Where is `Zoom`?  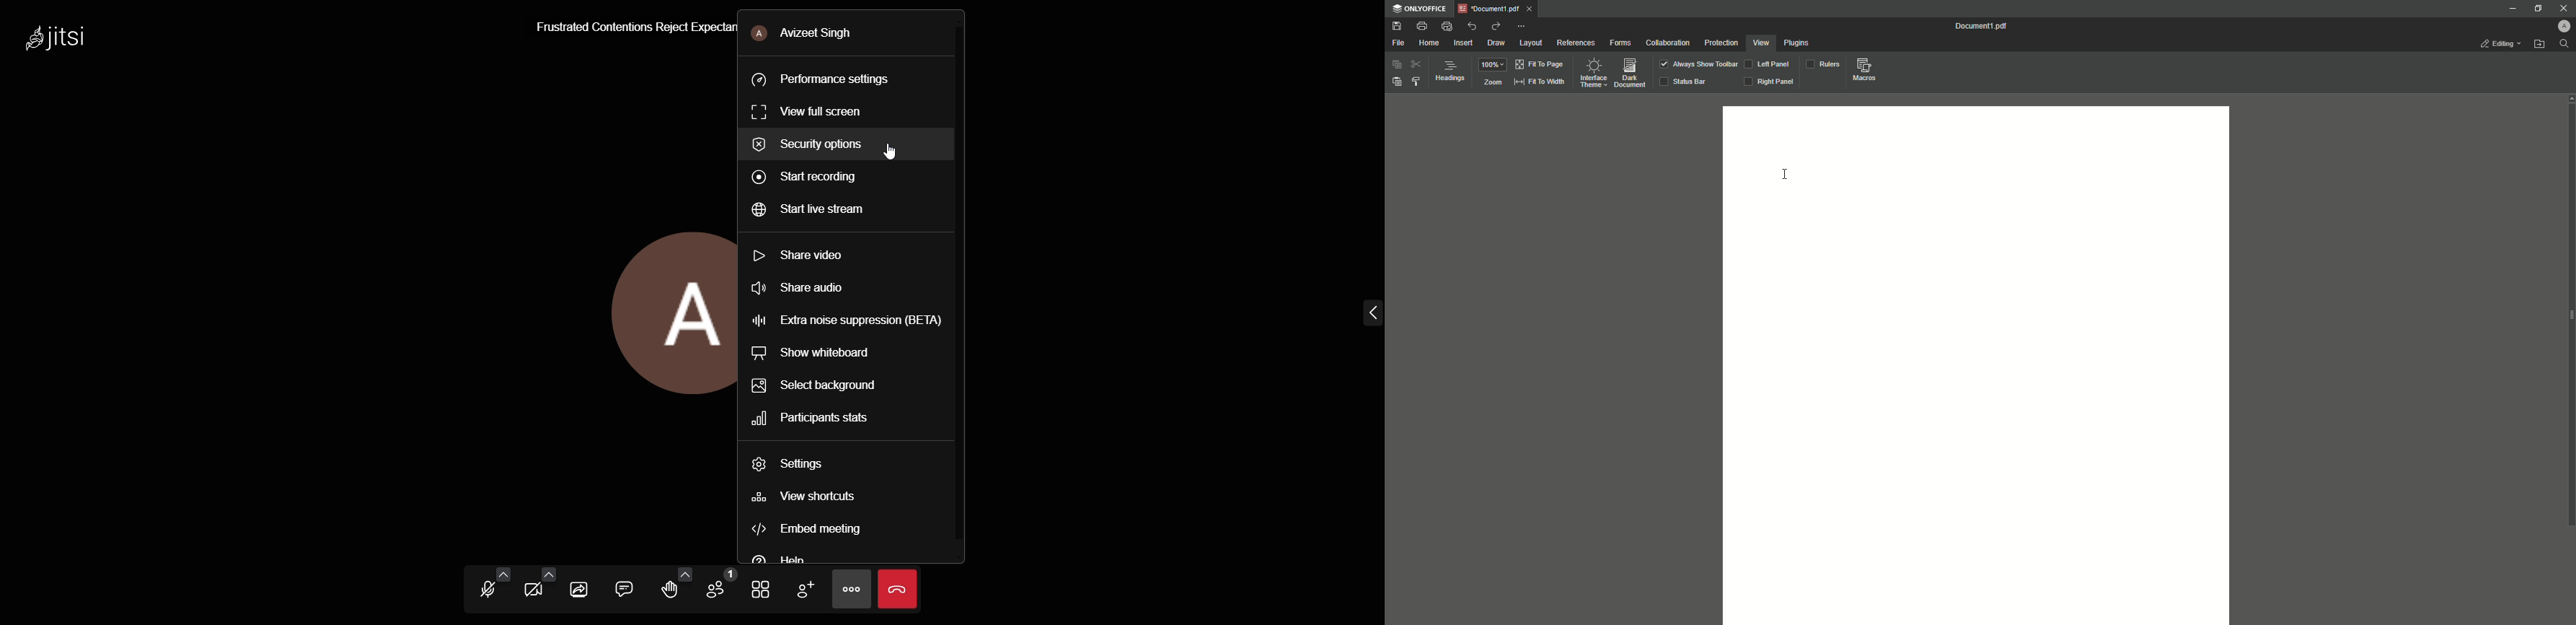
Zoom is located at coordinates (1492, 82).